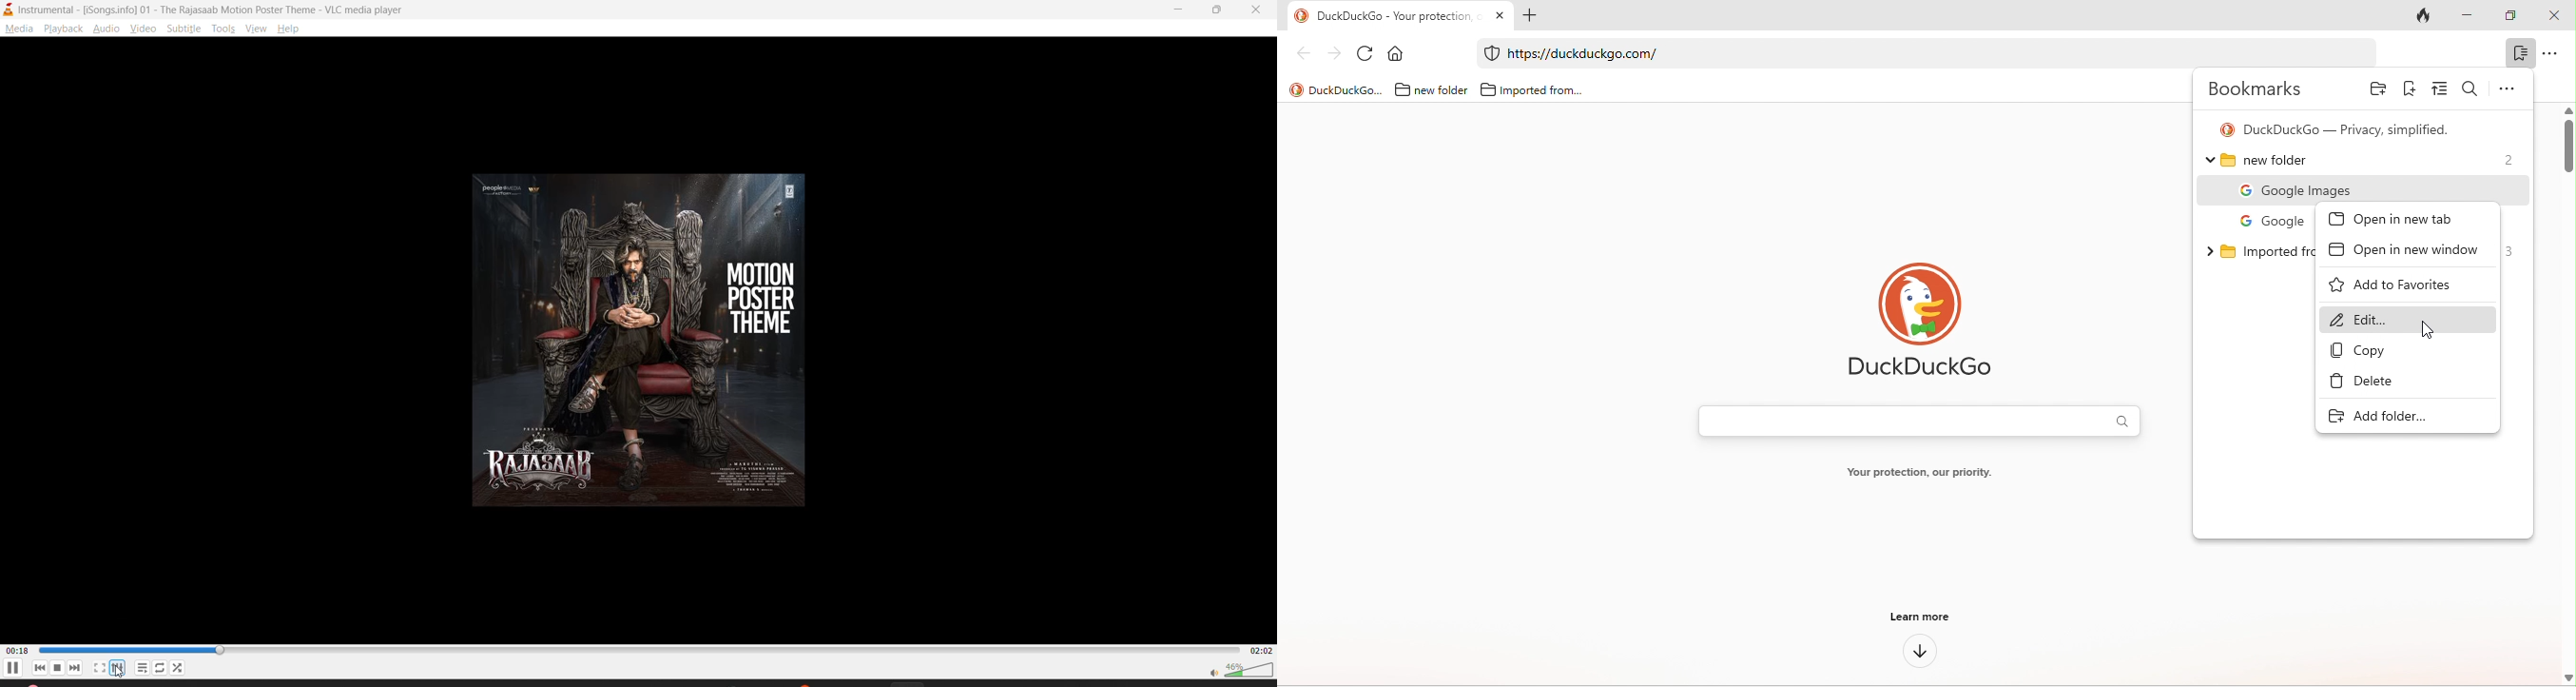  Describe the element at coordinates (2404, 317) in the screenshot. I see `edit` at that location.